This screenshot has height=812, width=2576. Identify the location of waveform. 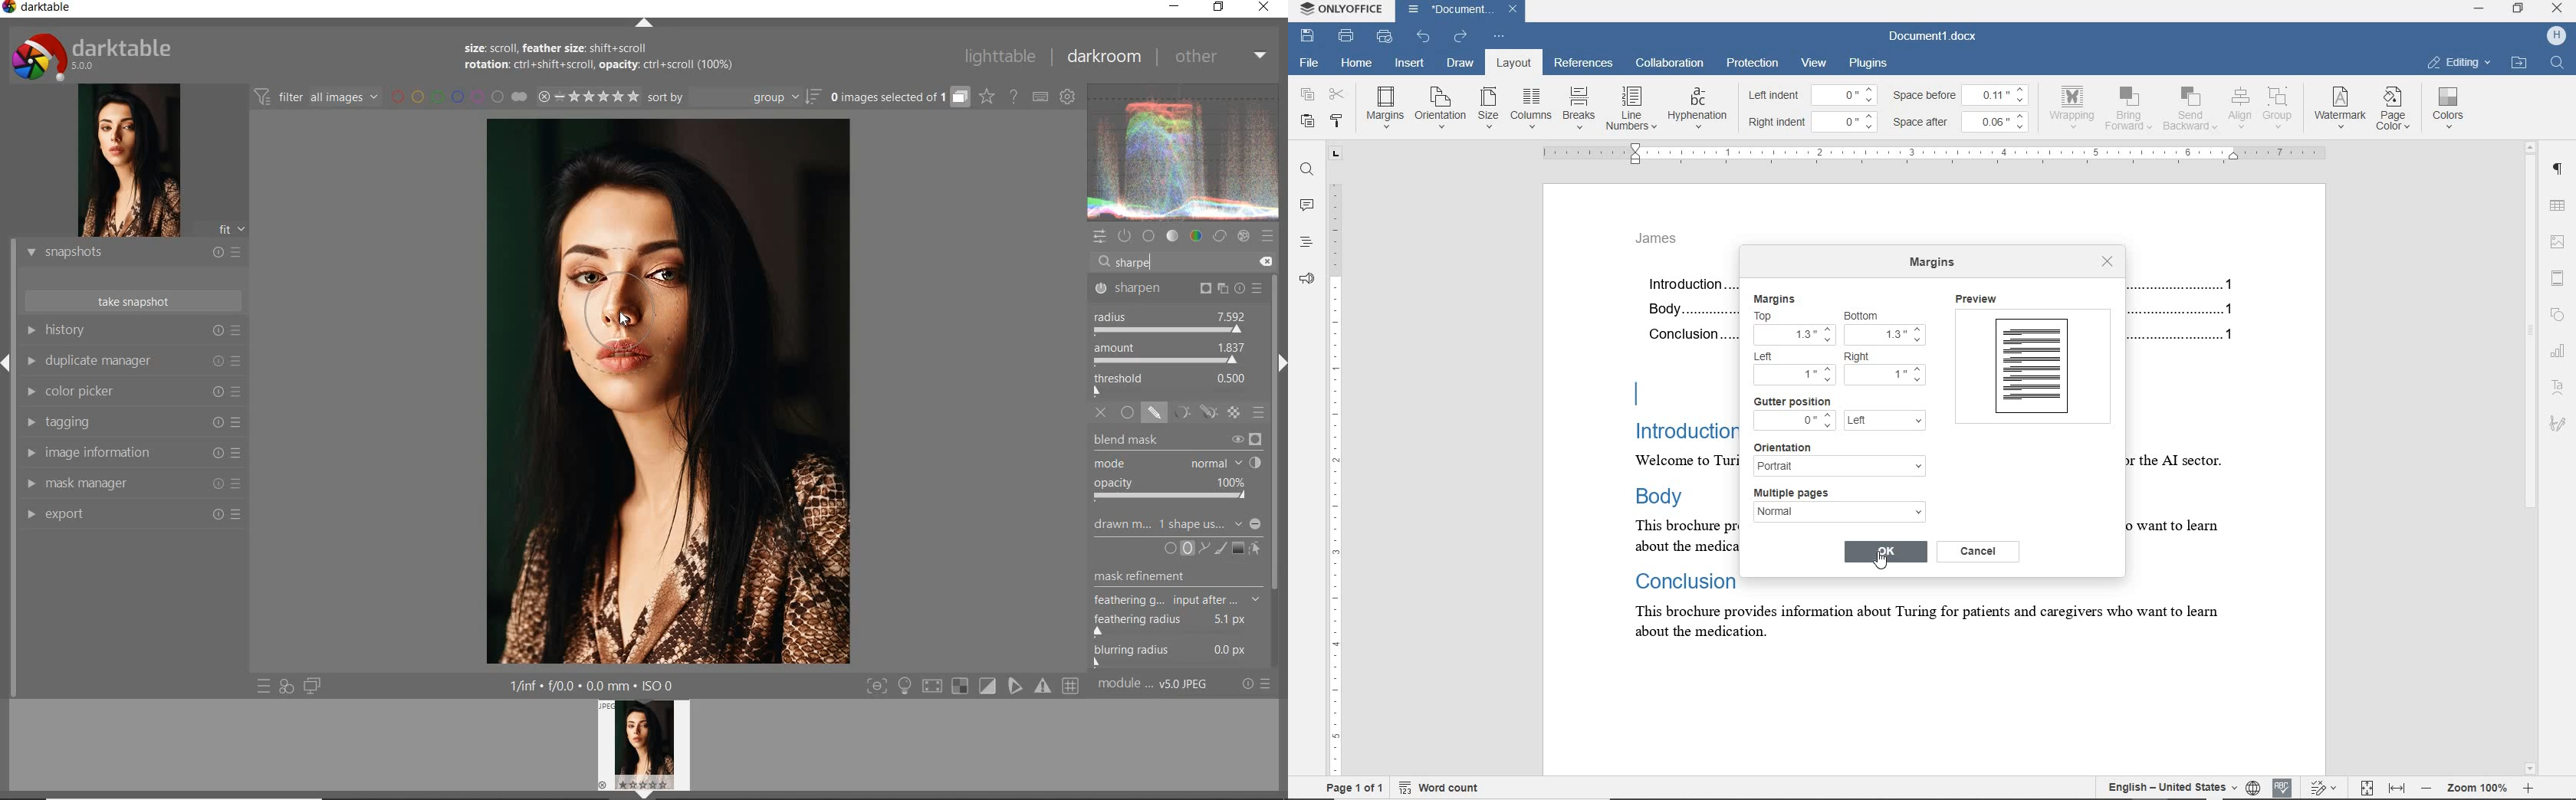
(1184, 152).